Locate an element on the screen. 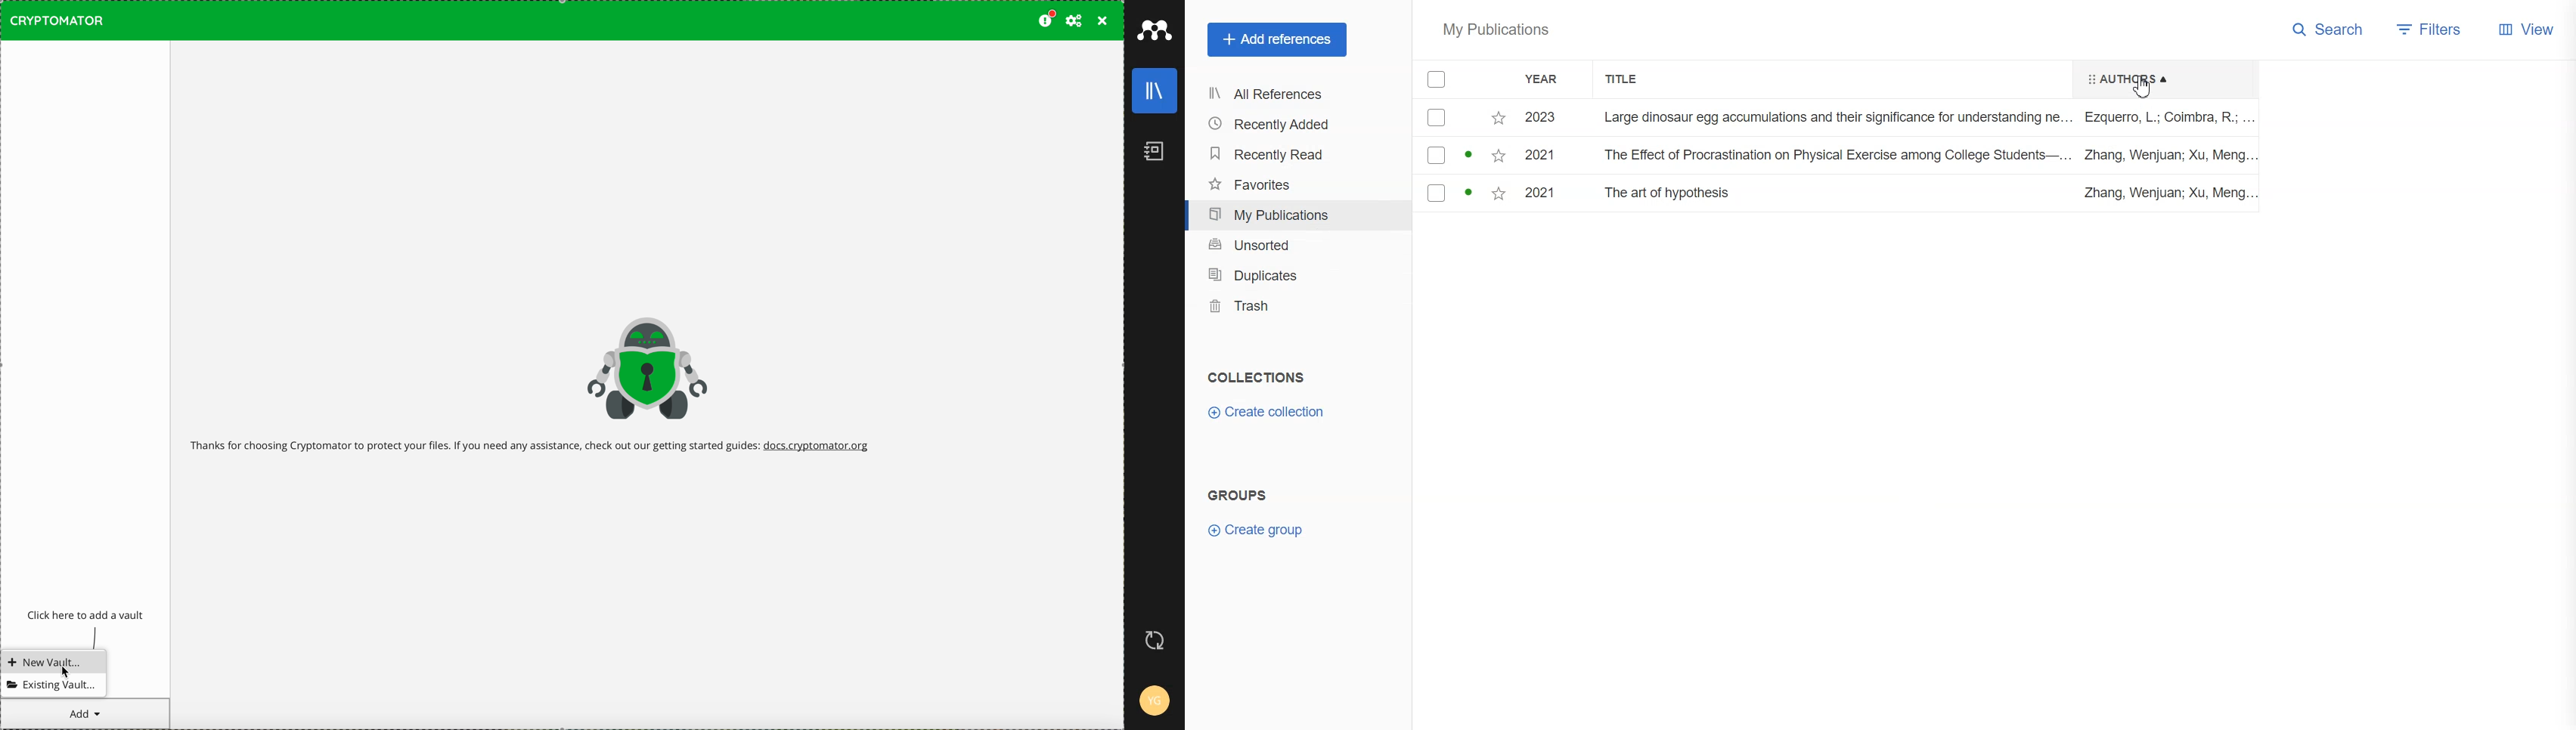 The height and width of the screenshot is (756, 2576). Favorites is located at coordinates (1496, 194).